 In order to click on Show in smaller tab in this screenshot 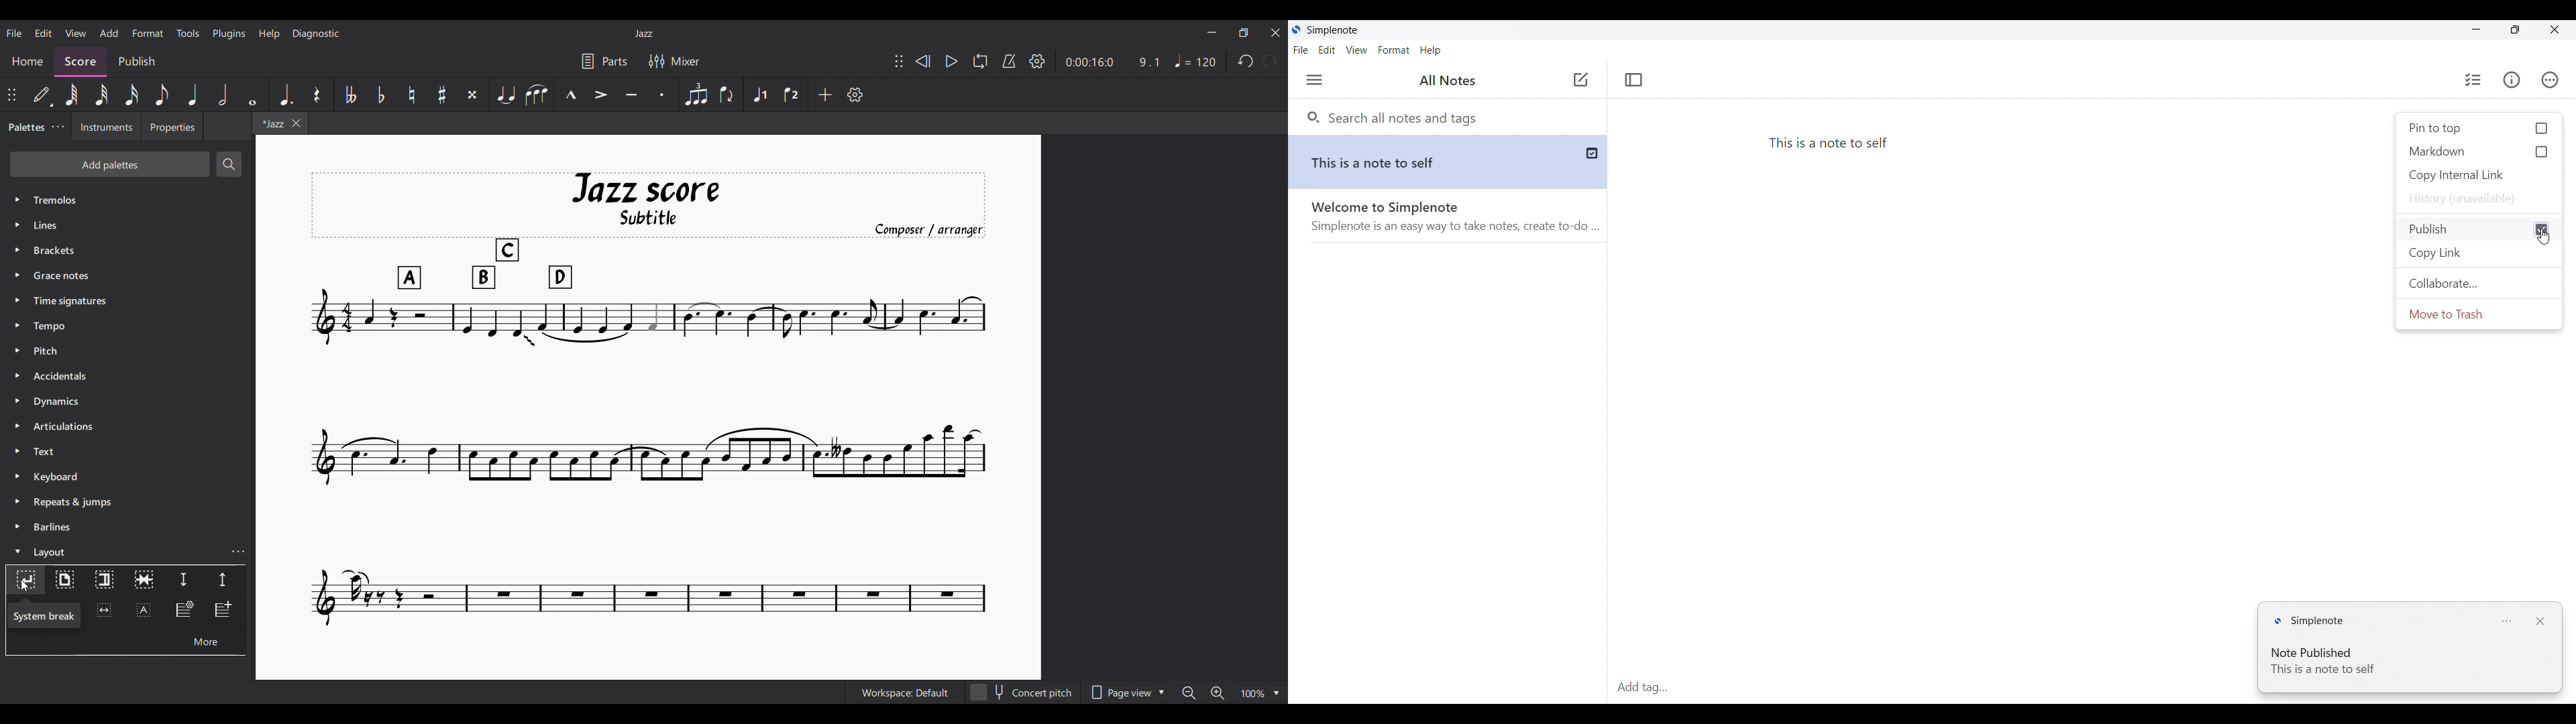, I will do `click(1244, 33)`.